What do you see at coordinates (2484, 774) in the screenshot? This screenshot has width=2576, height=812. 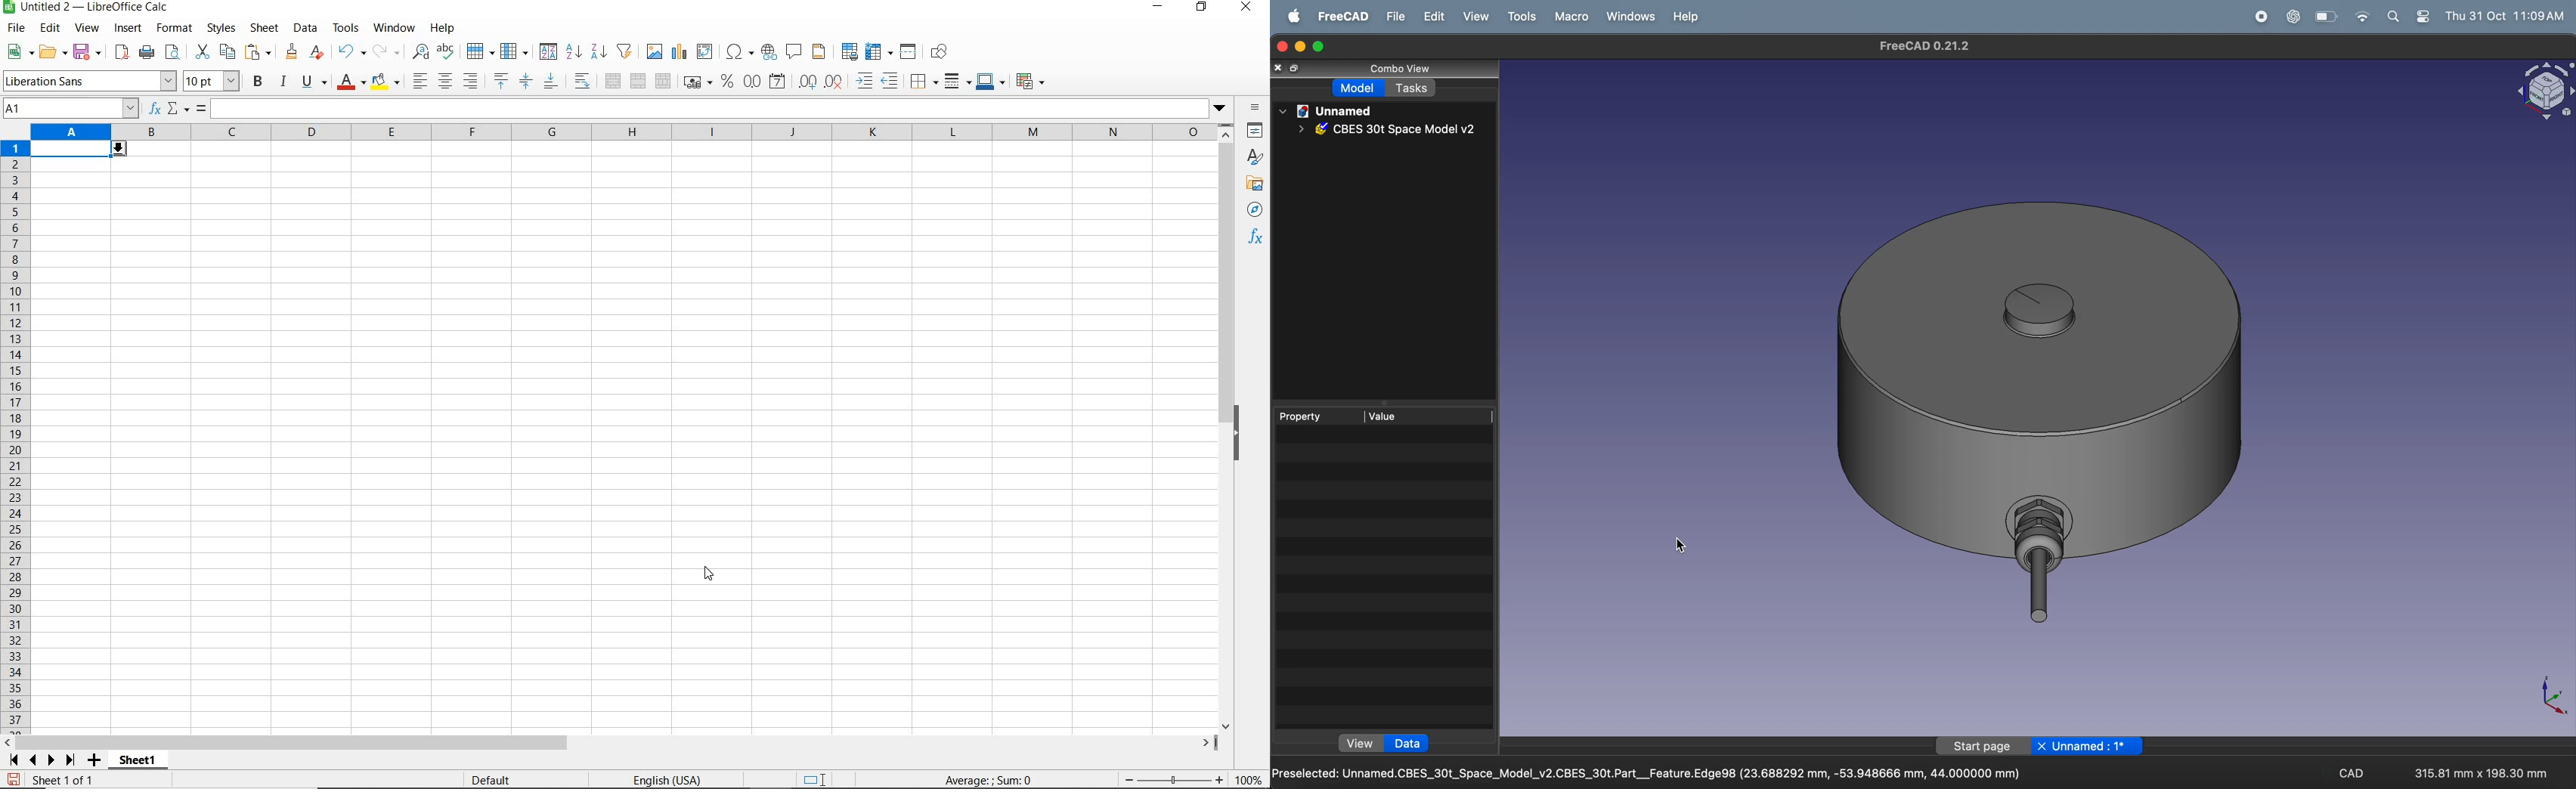 I see `315.81 mm x 198.30 mm` at bounding box center [2484, 774].